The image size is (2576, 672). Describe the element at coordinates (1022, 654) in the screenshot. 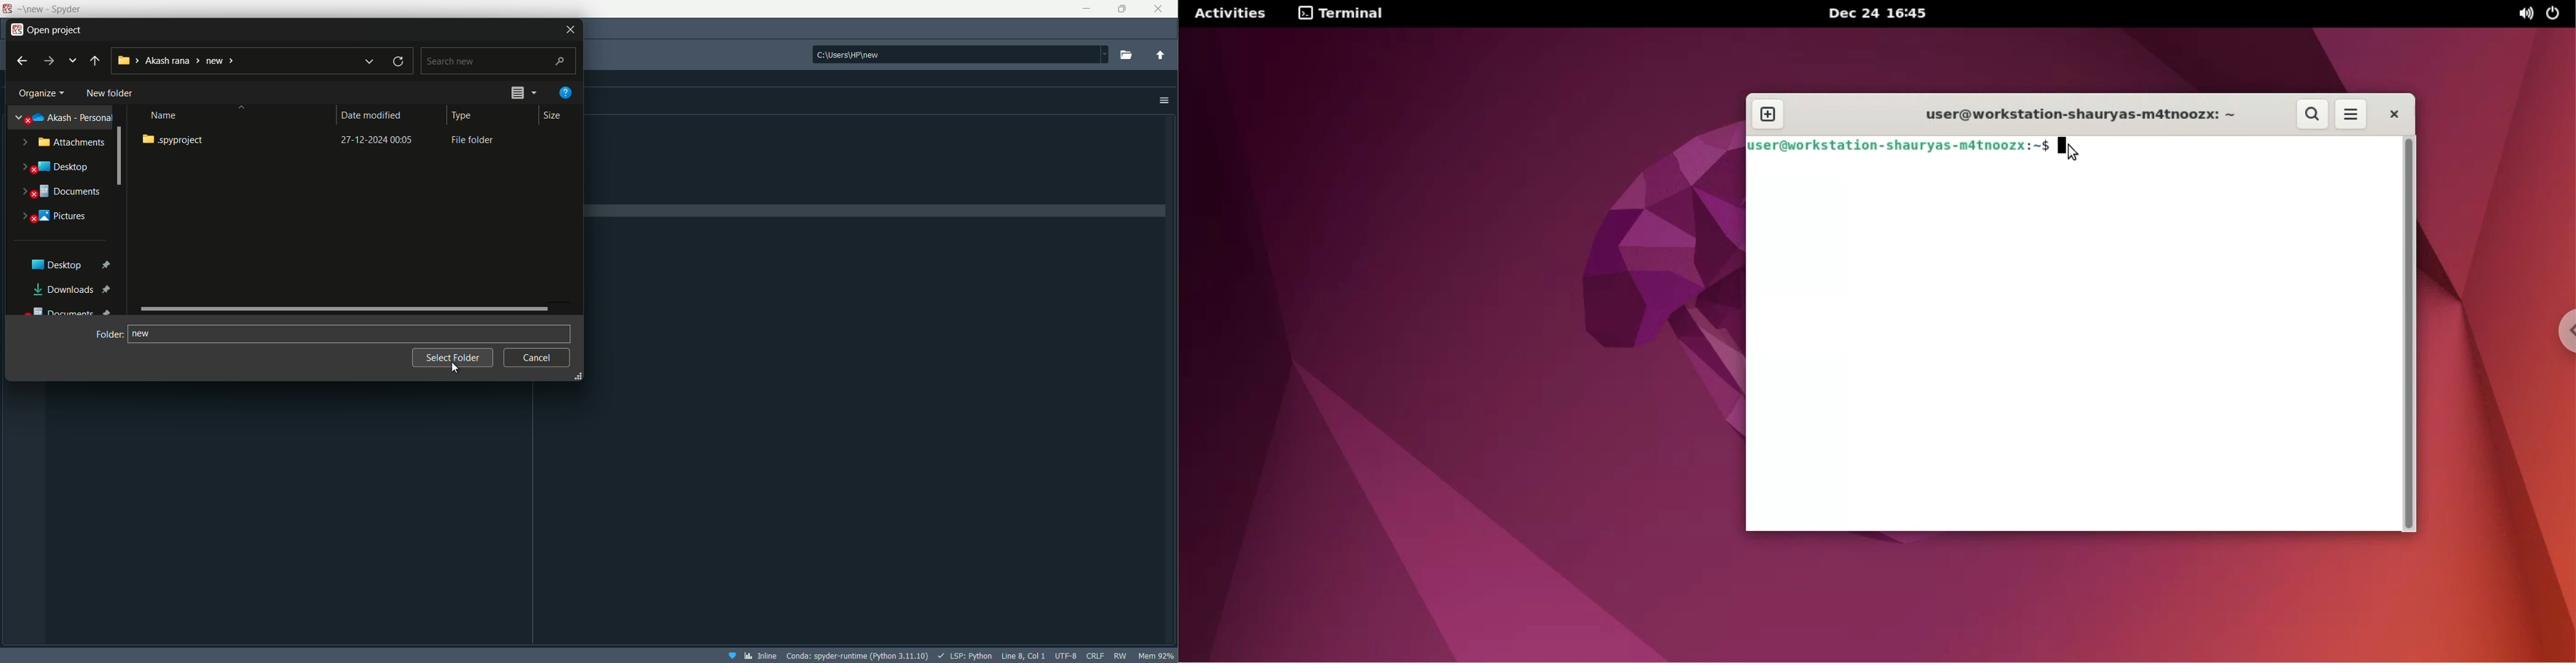

I see `cursor position` at that location.